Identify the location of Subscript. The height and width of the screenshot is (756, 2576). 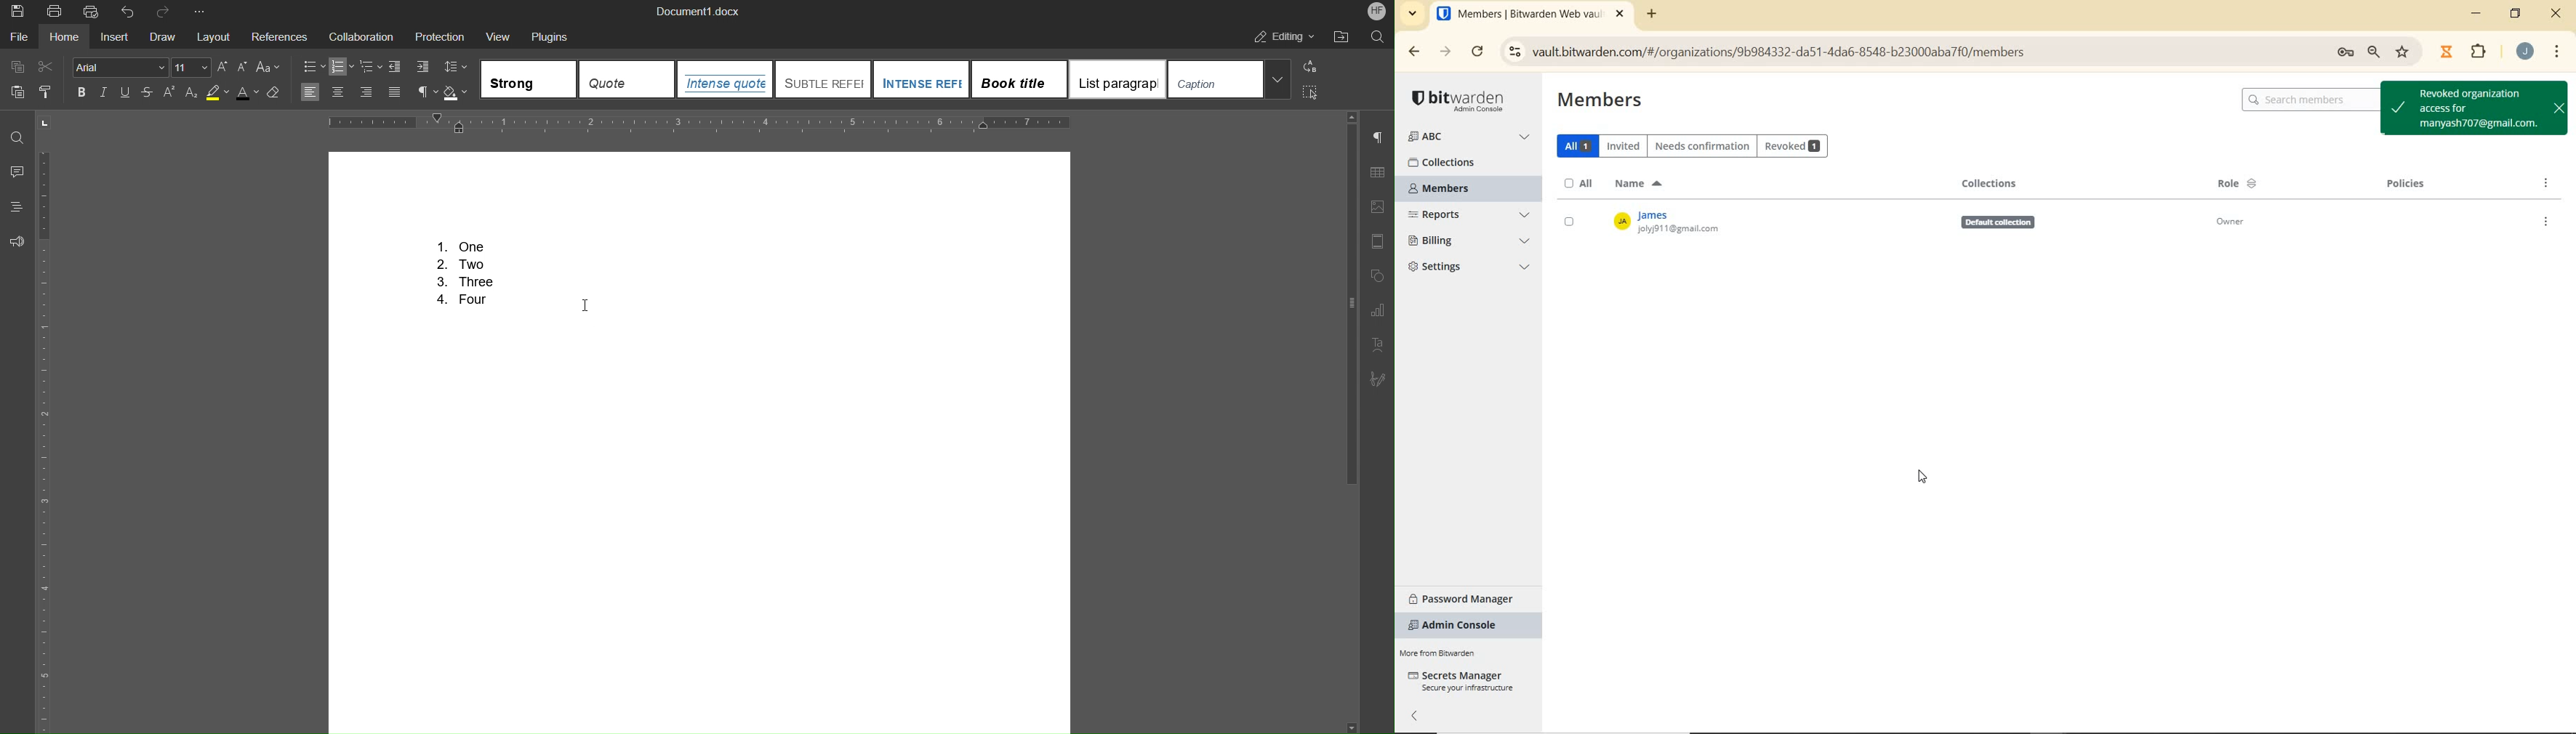
(192, 94).